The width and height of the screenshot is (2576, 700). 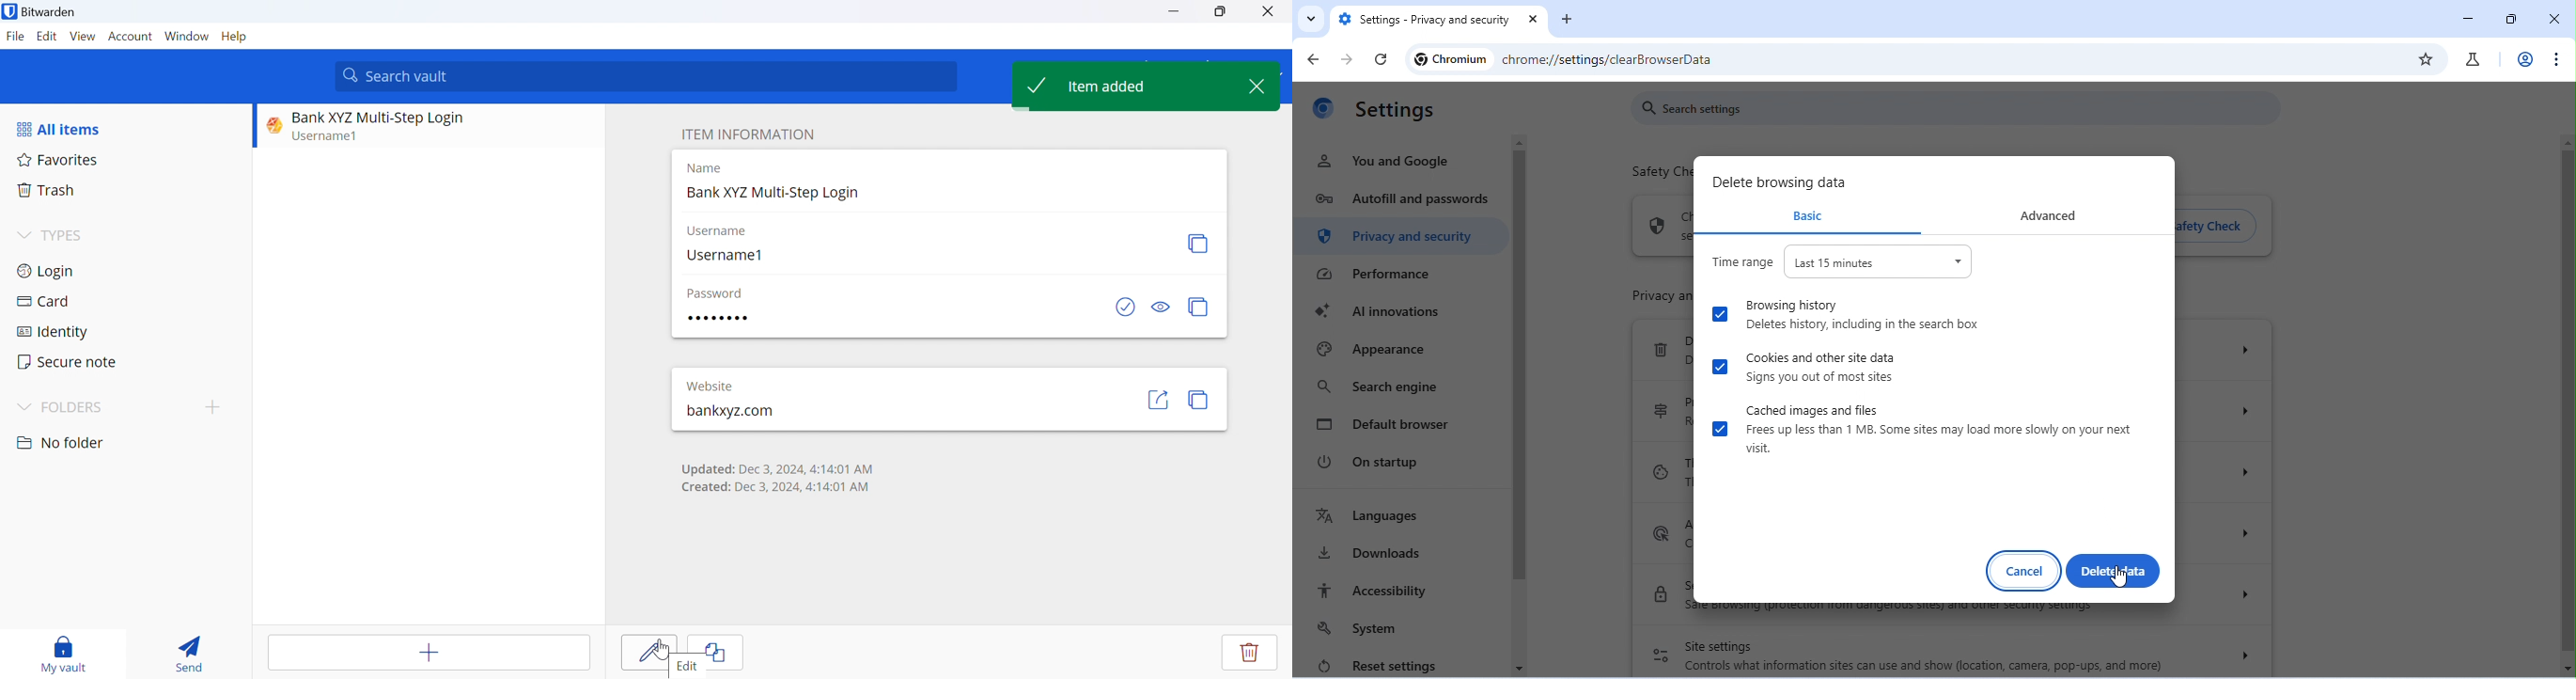 What do you see at coordinates (1124, 307) in the screenshot?
I see `Check if password has been exposed` at bounding box center [1124, 307].